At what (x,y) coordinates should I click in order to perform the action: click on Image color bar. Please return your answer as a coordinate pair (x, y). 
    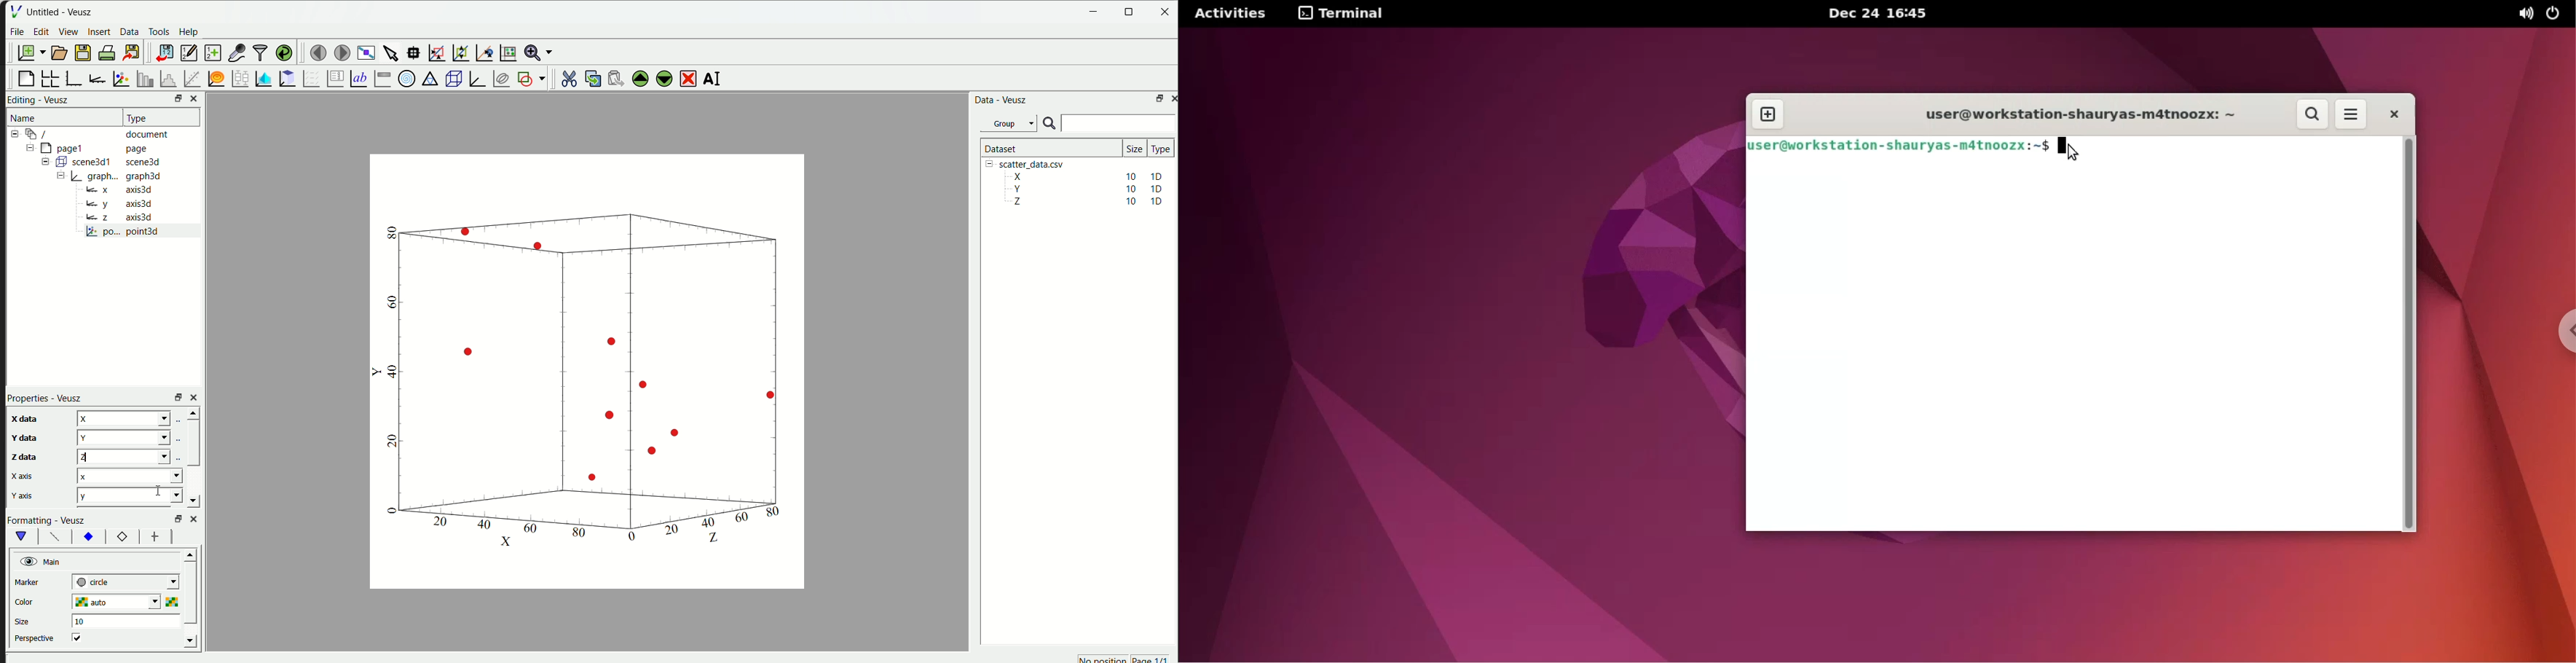
    Looking at the image, I should click on (384, 78).